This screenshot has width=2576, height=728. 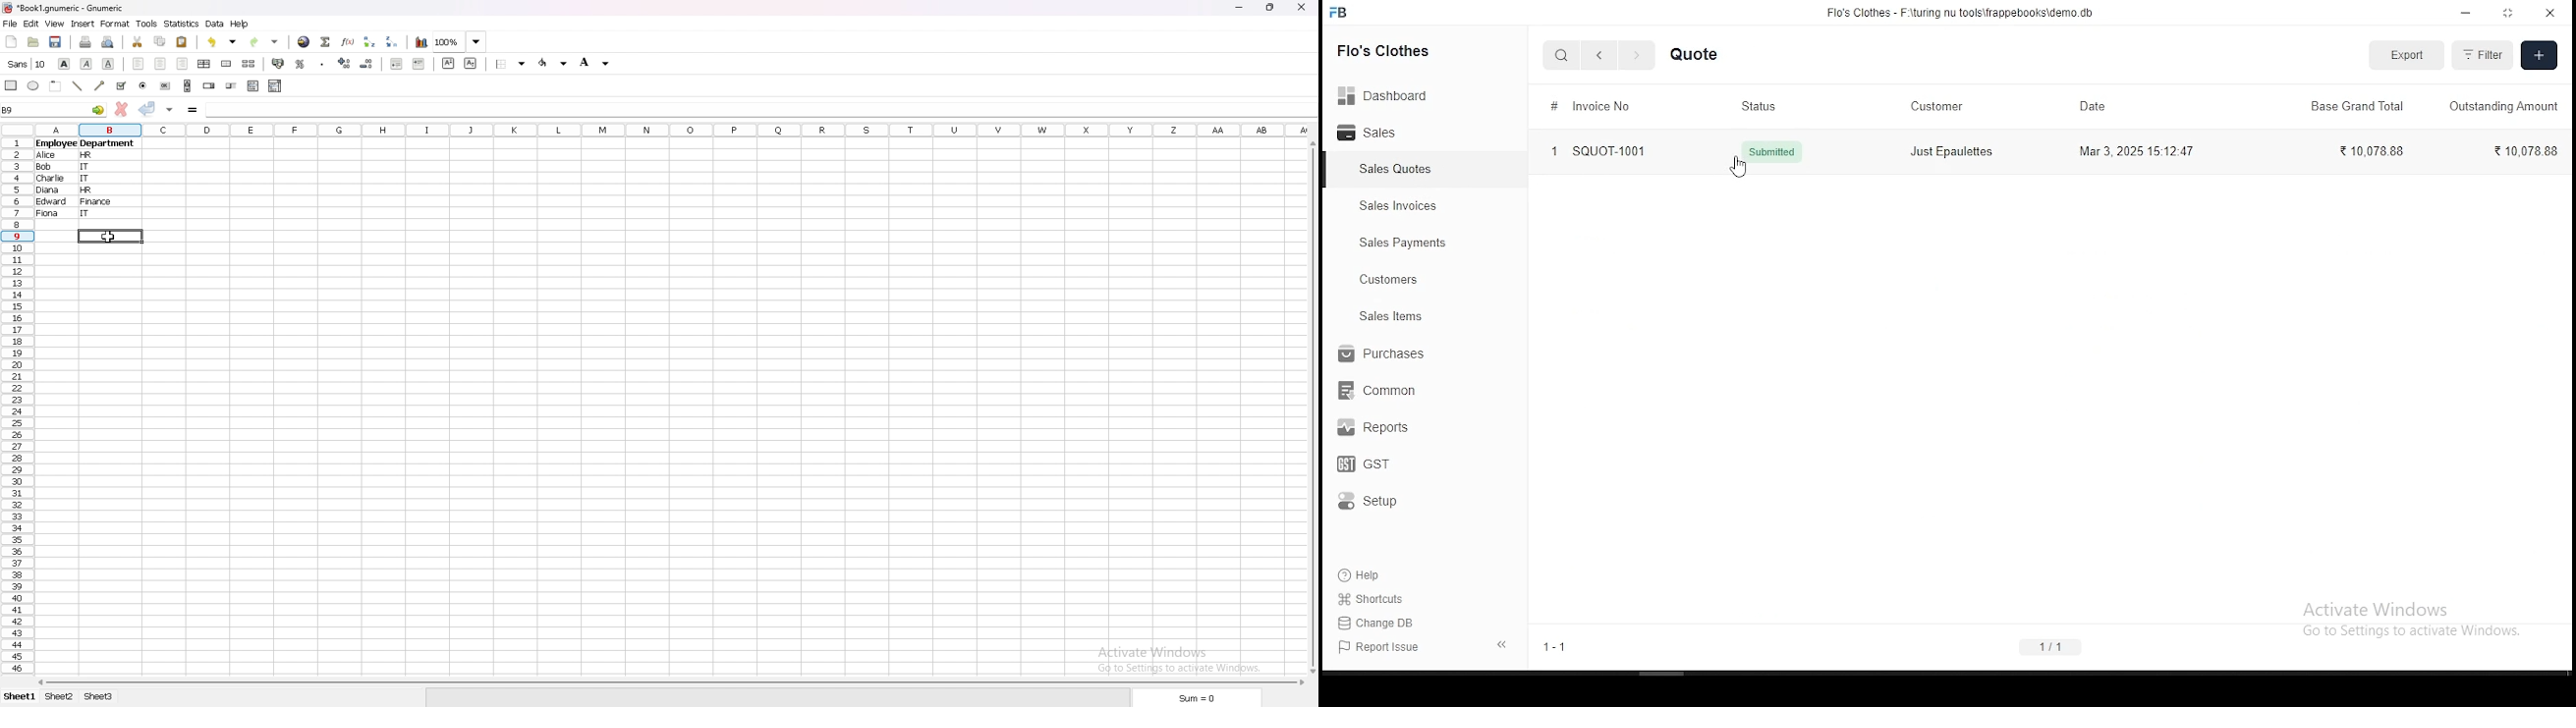 I want to click on FB, so click(x=1353, y=12).